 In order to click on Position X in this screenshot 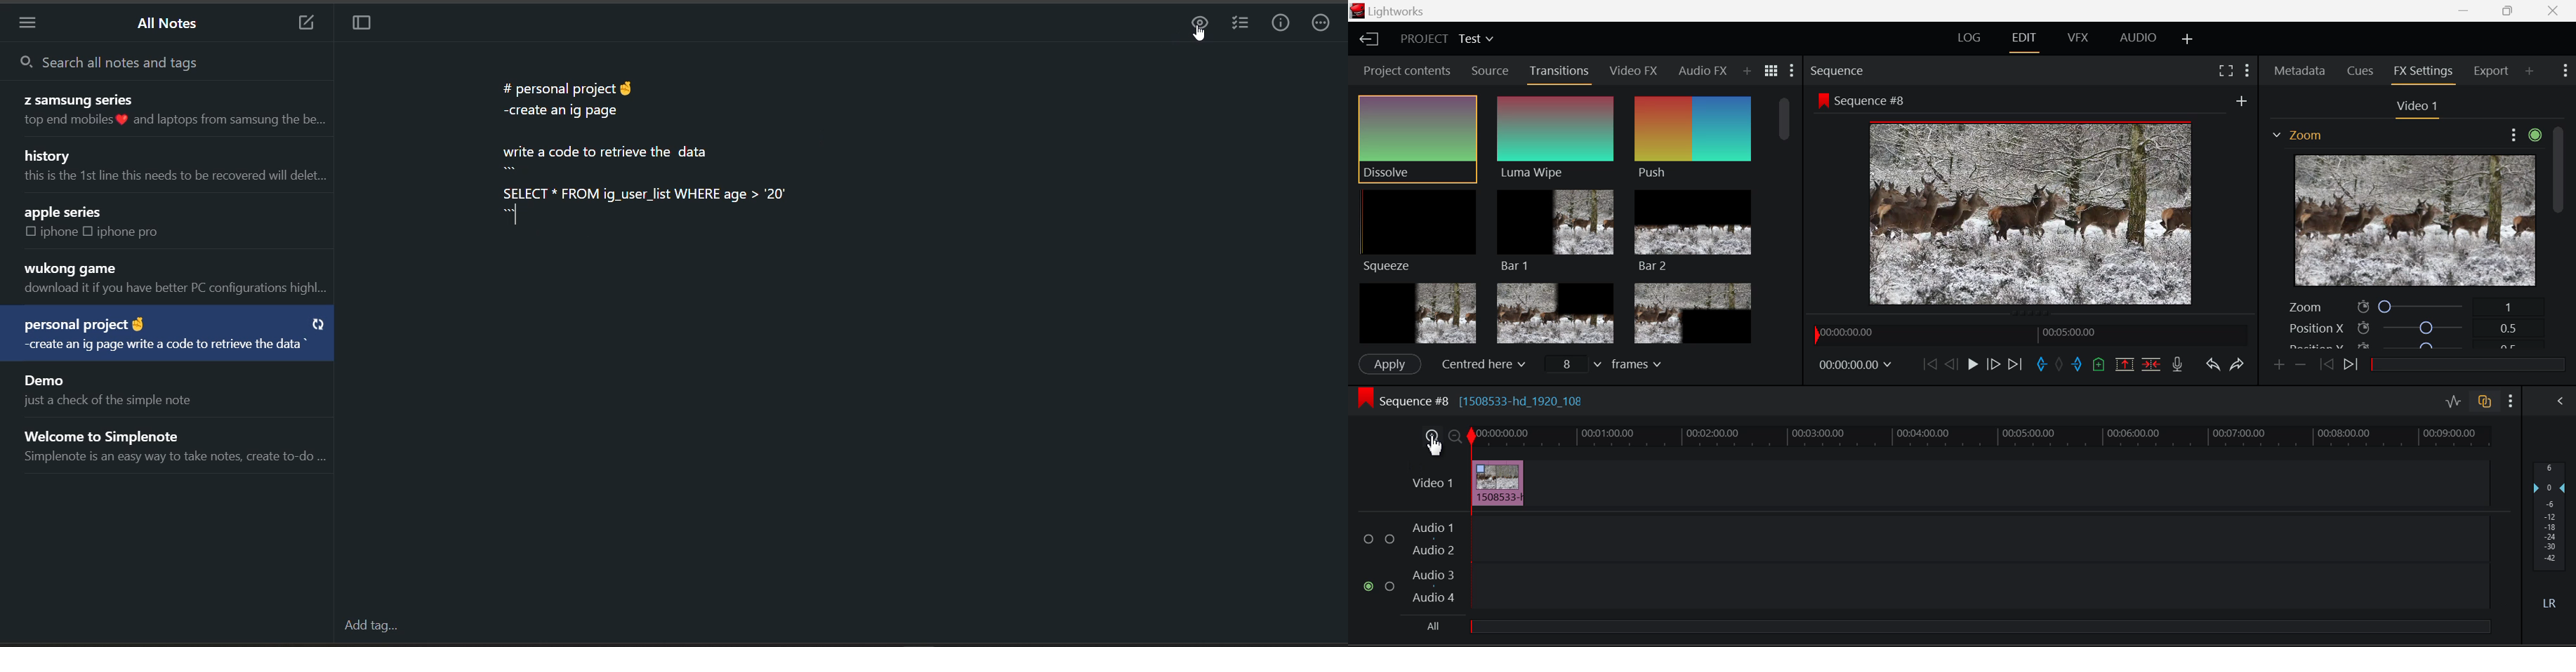, I will do `click(2400, 326)`.